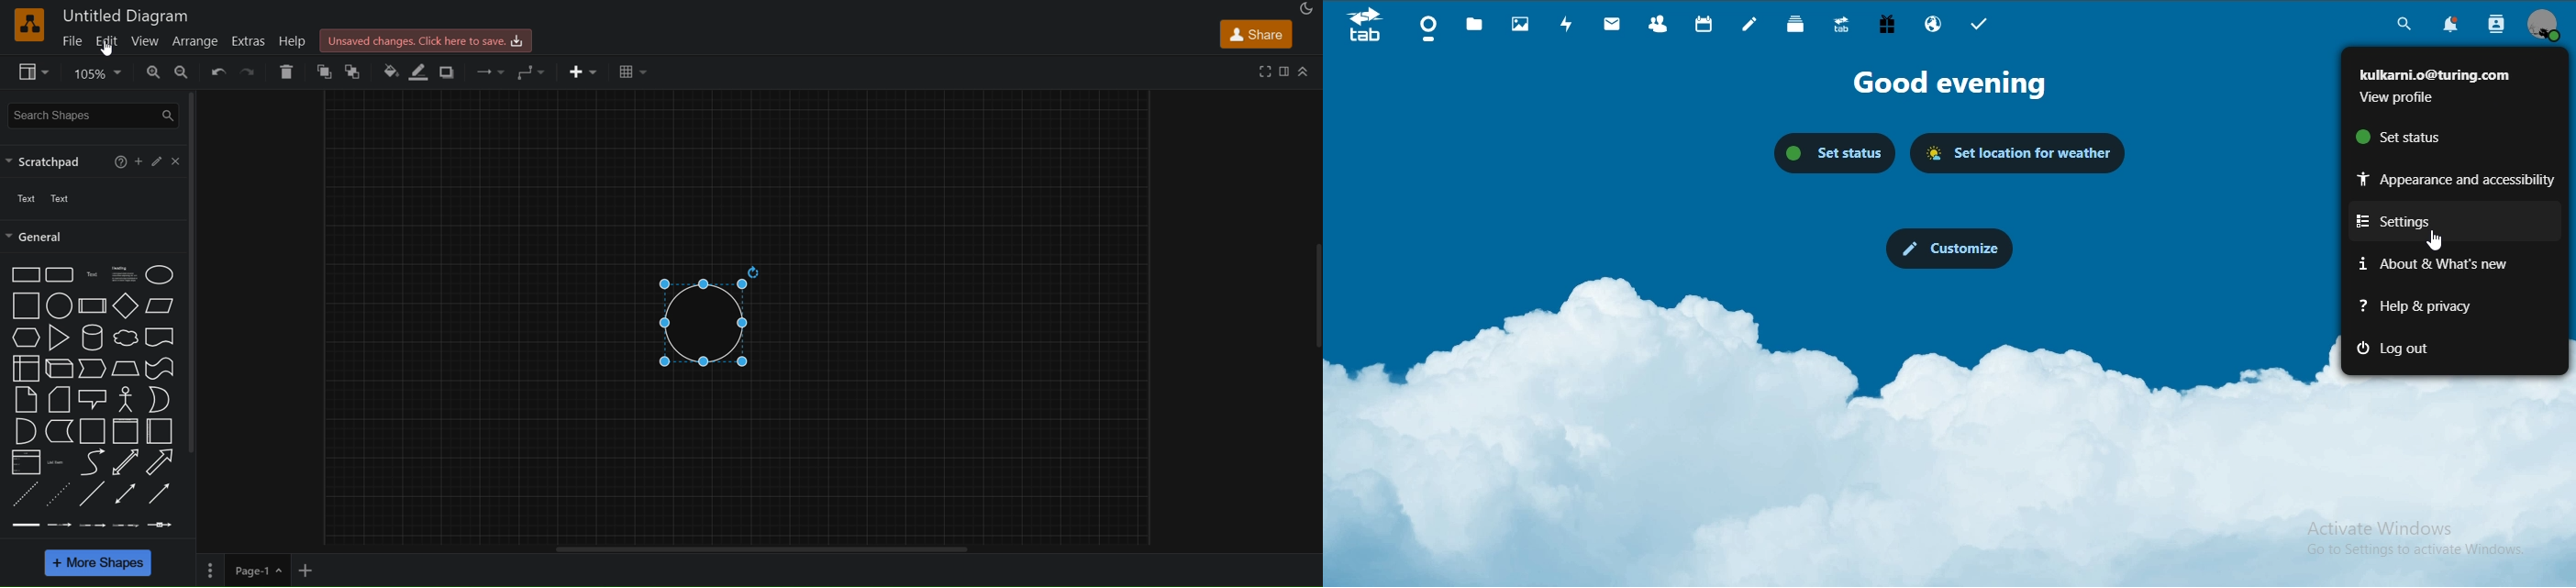 The height and width of the screenshot is (588, 2576). What do you see at coordinates (354, 72) in the screenshot?
I see `to` at bounding box center [354, 72].